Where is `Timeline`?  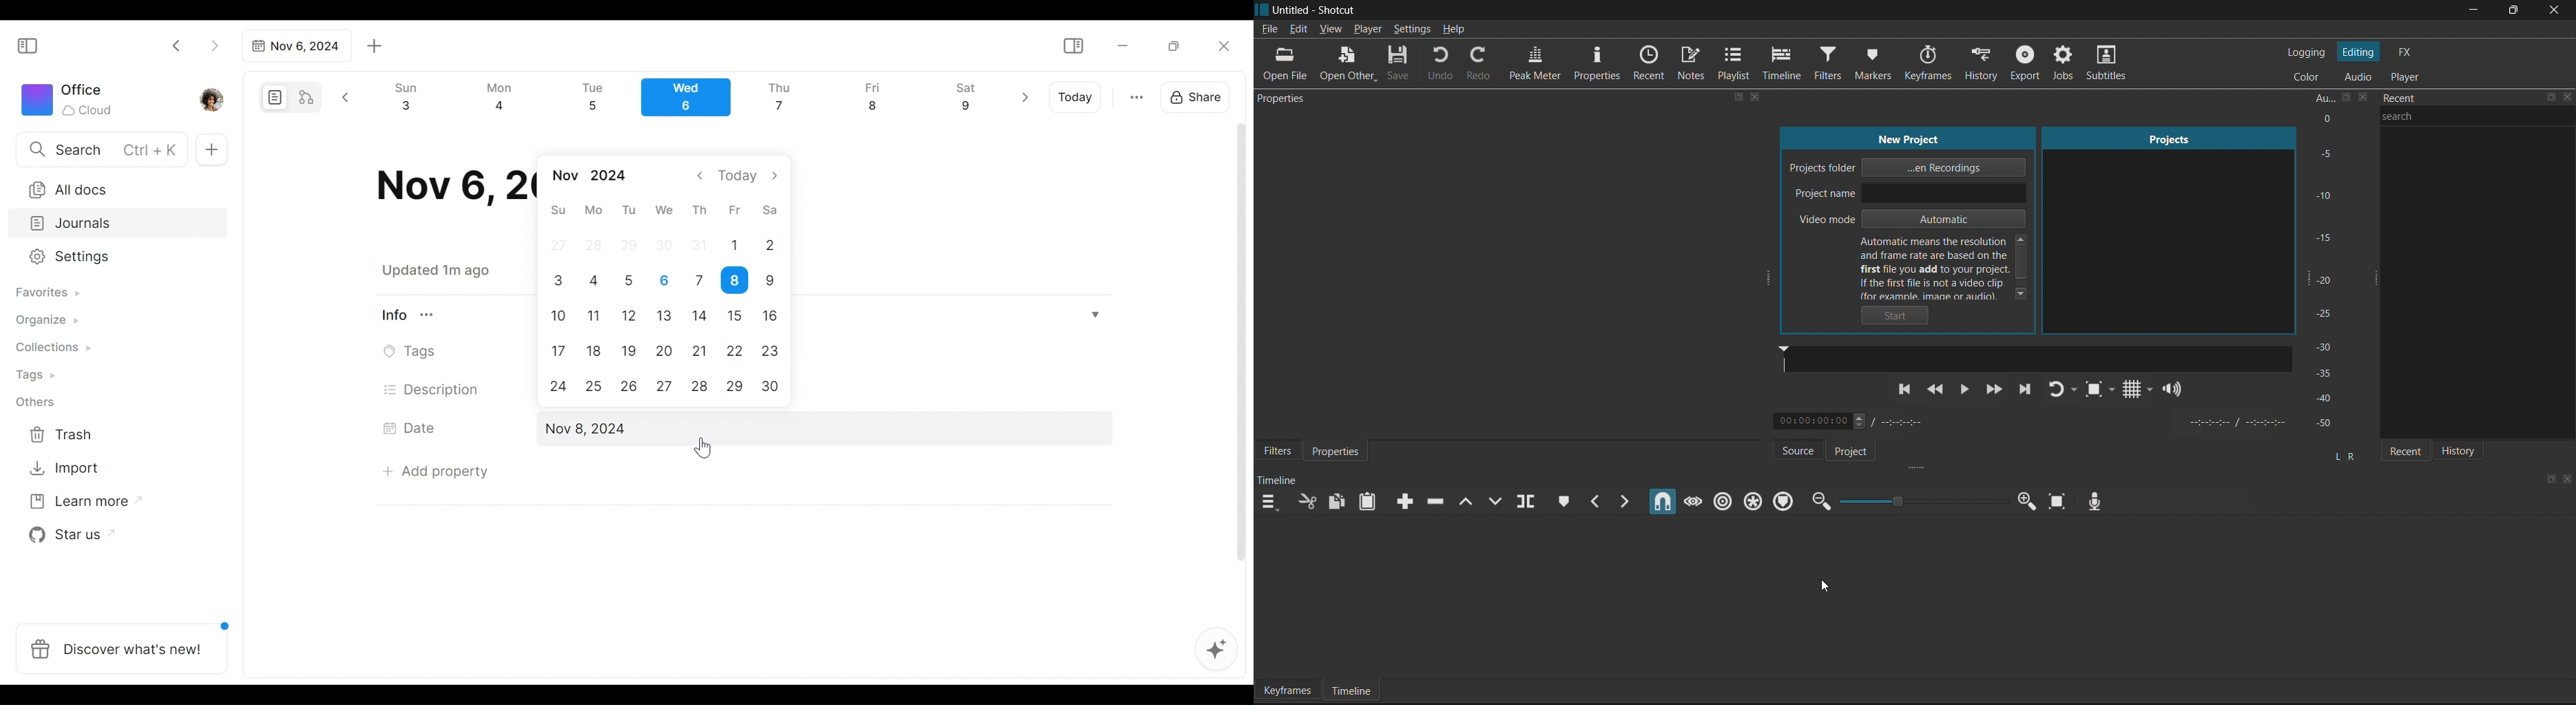 Timeline is located at coordinates (1351, 691).